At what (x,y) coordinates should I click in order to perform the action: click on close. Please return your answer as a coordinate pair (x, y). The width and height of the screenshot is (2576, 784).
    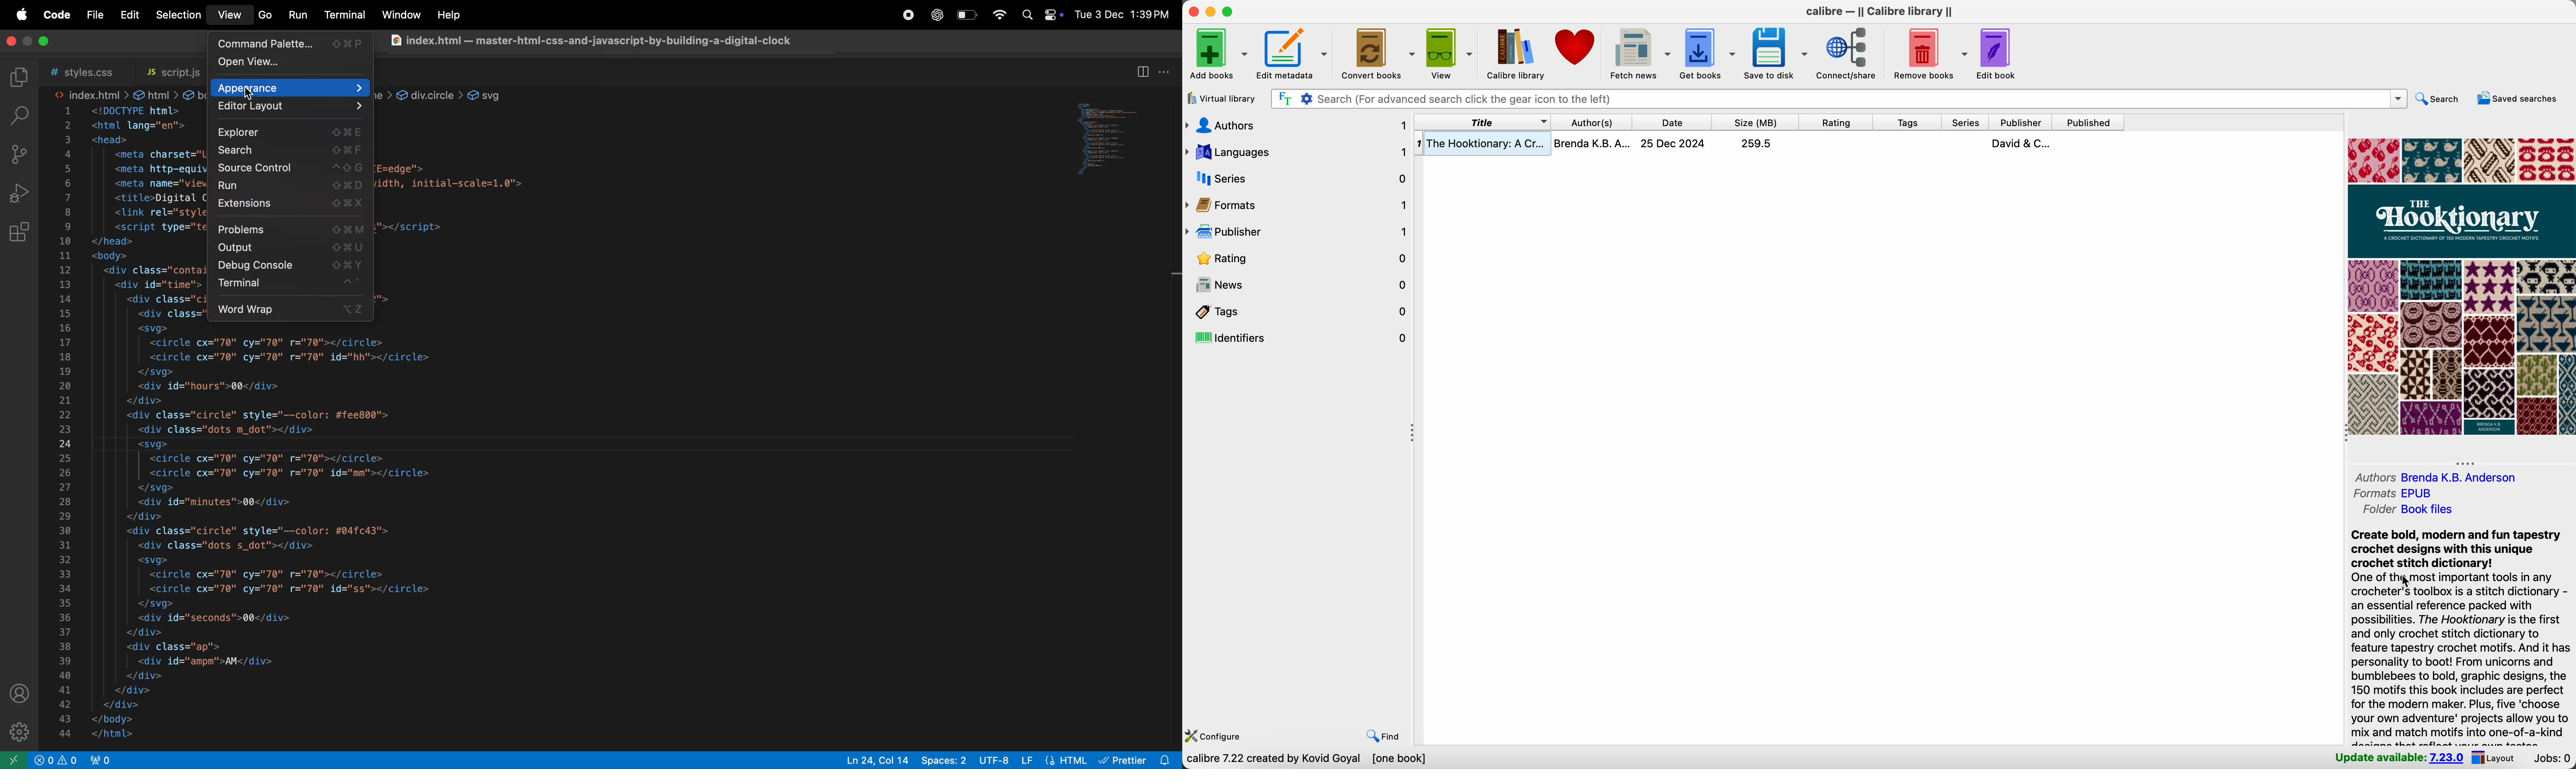
    Looking at the image, I should click on (1191, 12).